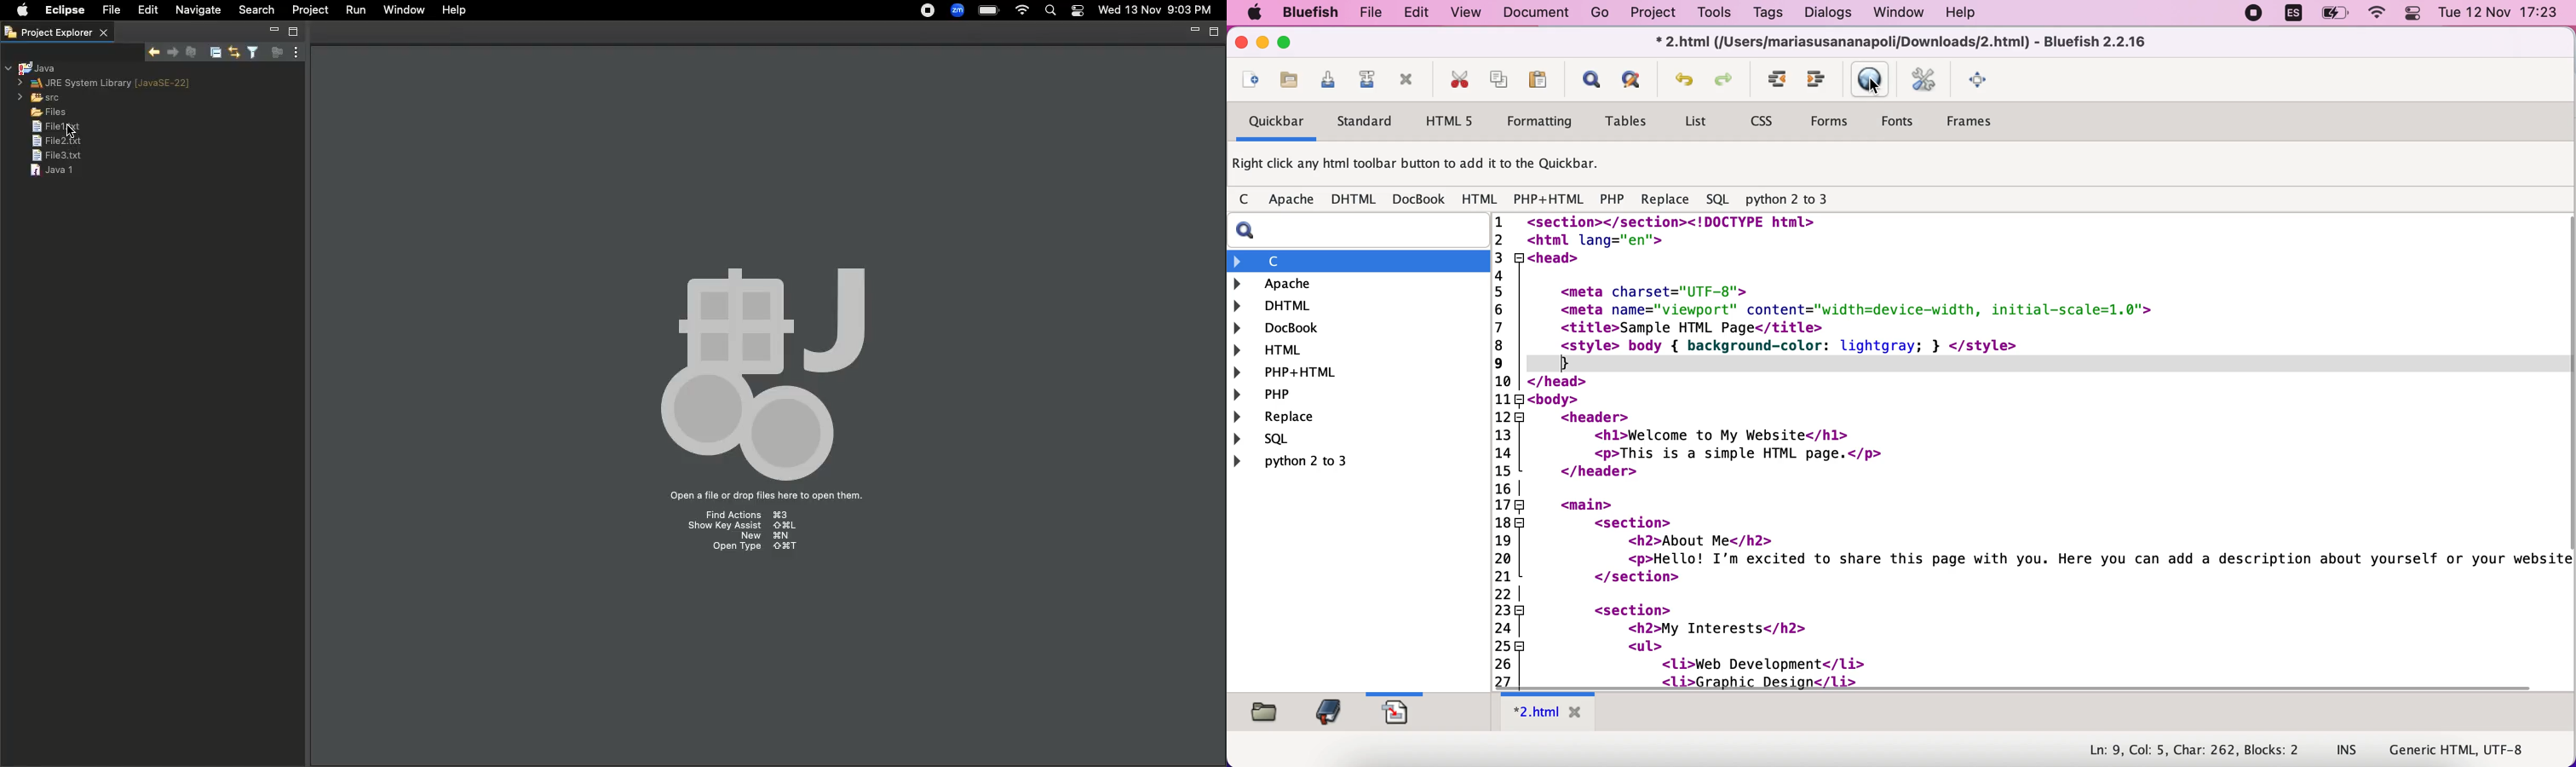 Image resolution: width=2576 pixels, height=784 pixels. Describe the element at coordinates (2412, 15) in the screenshot. I see `control center` at that location.